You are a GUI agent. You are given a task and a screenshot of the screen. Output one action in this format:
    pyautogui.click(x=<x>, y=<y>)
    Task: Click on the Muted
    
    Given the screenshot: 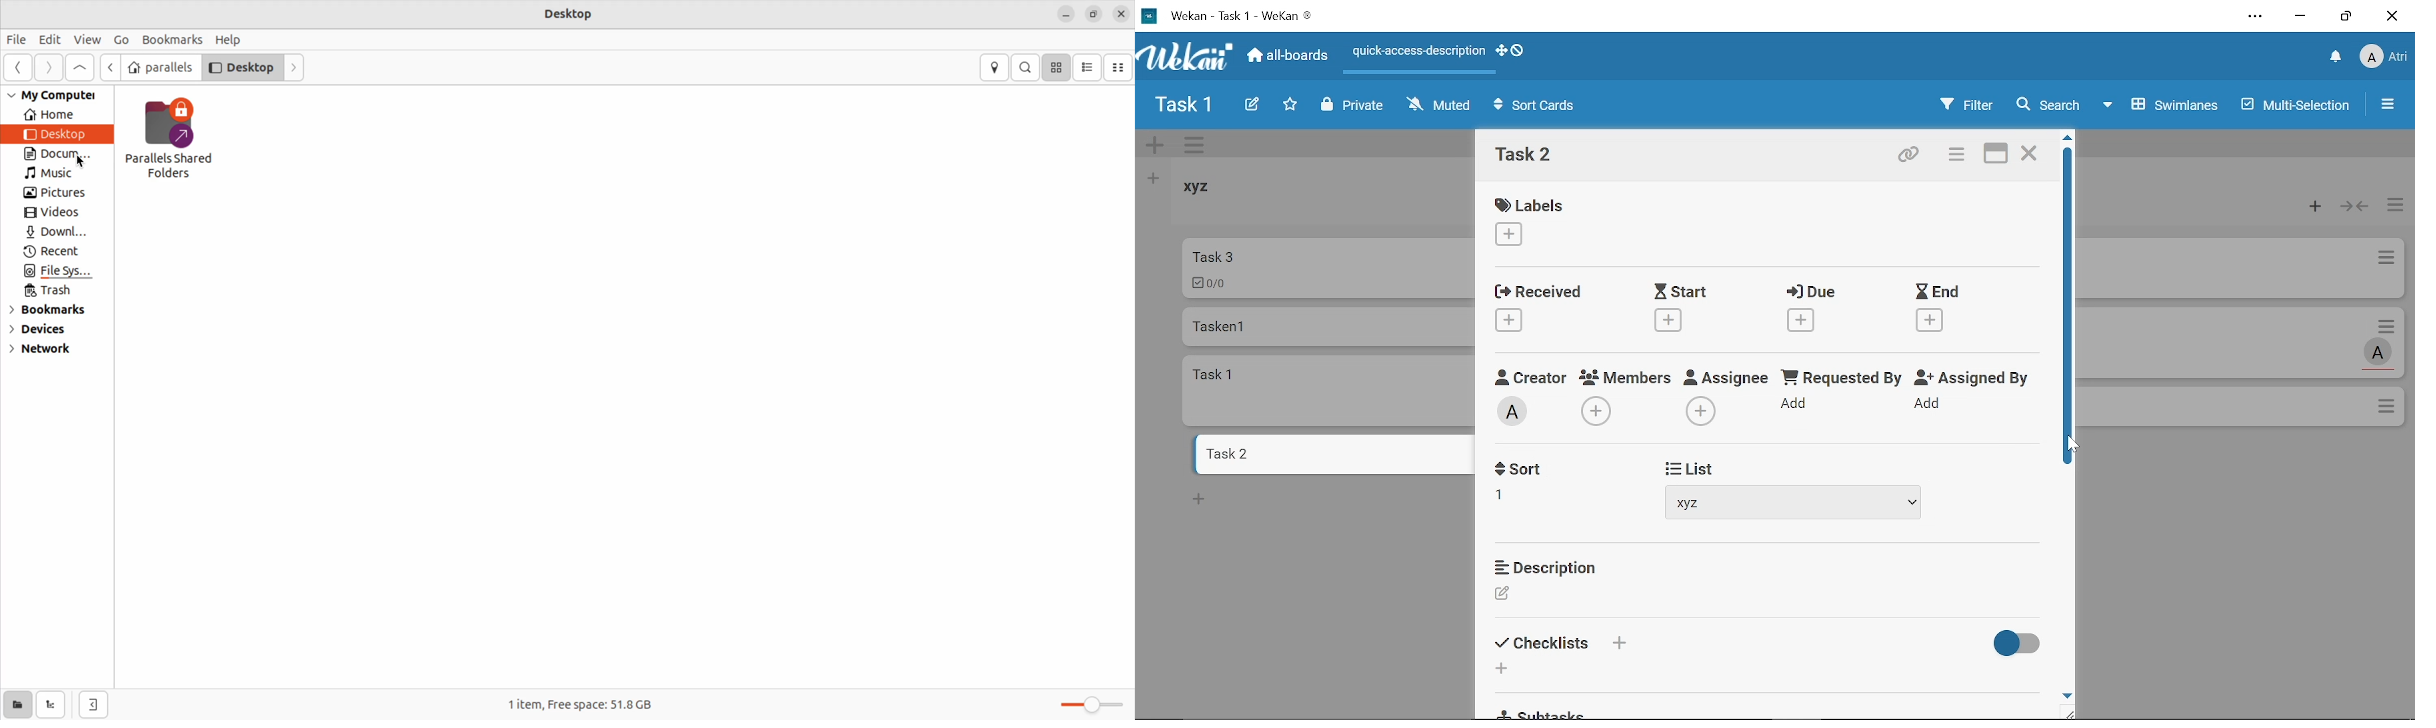 What is the action you would take?
    pyautogui.click(x=1440, y=104)
    